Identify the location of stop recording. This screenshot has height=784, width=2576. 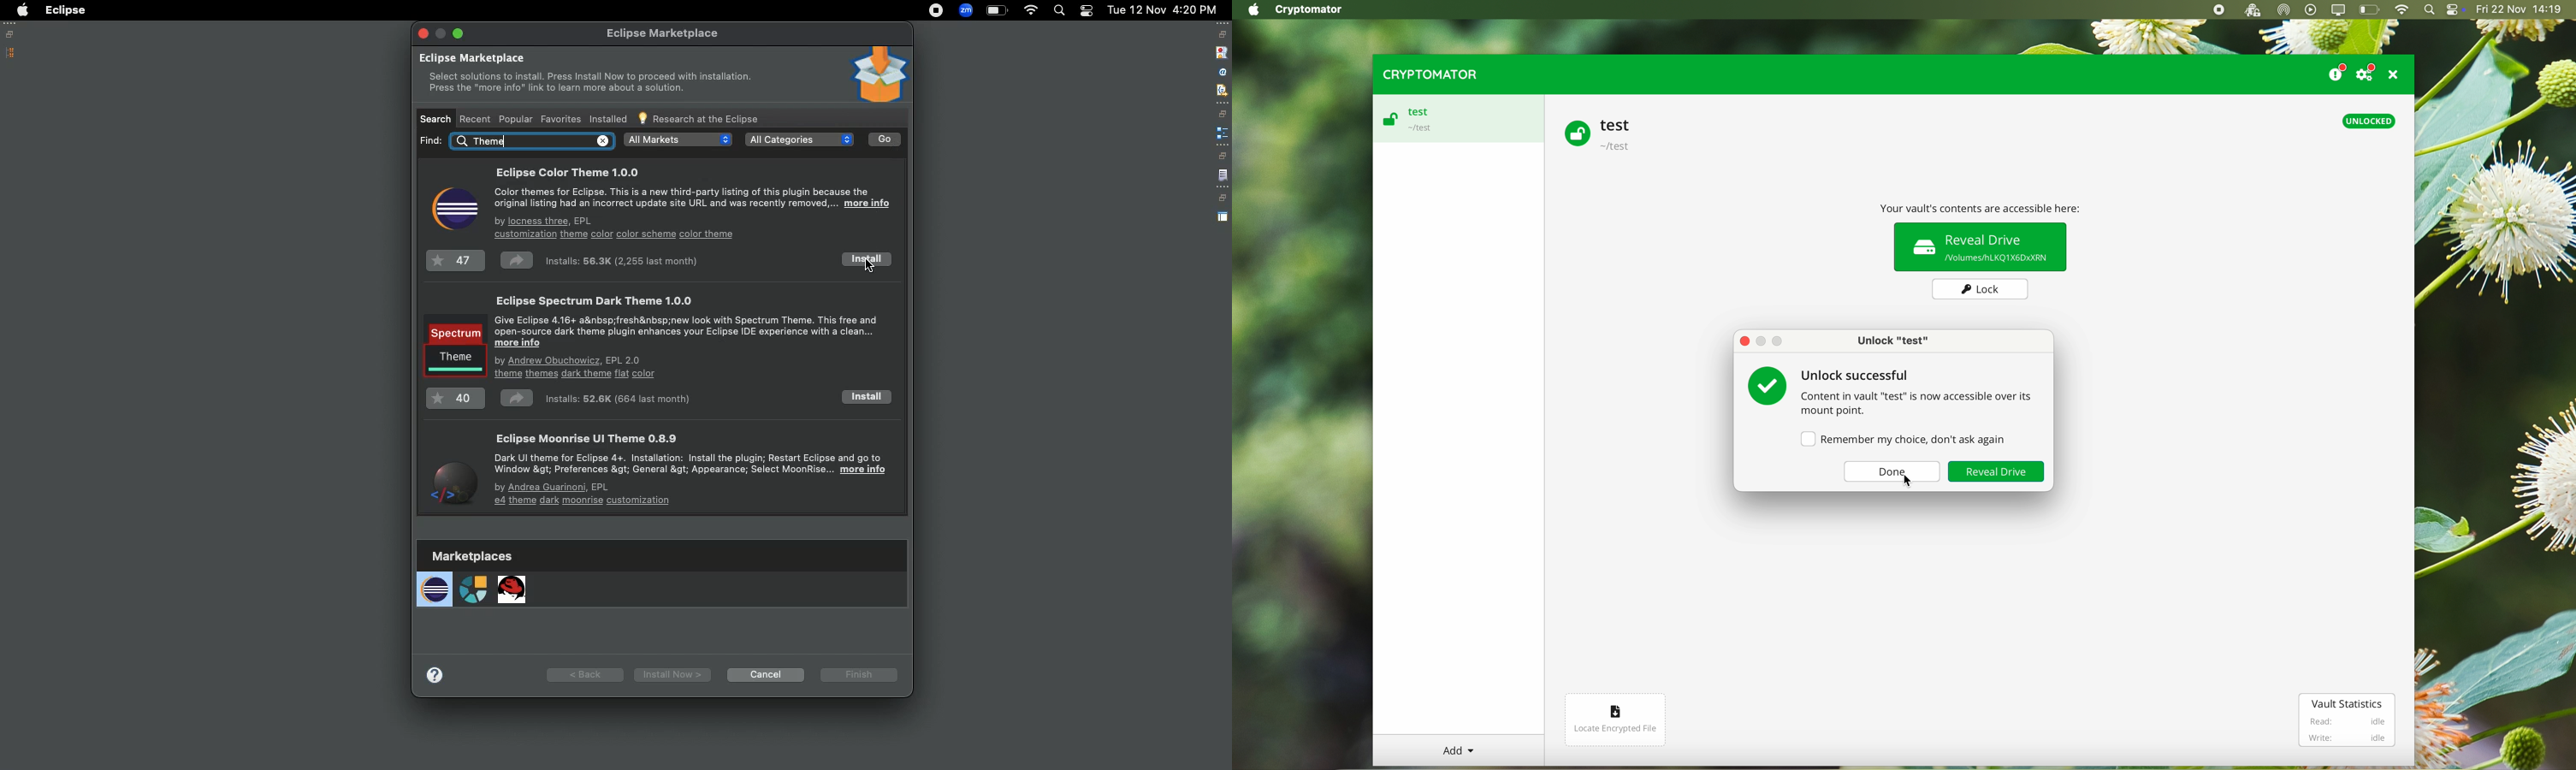
(2217, 10).